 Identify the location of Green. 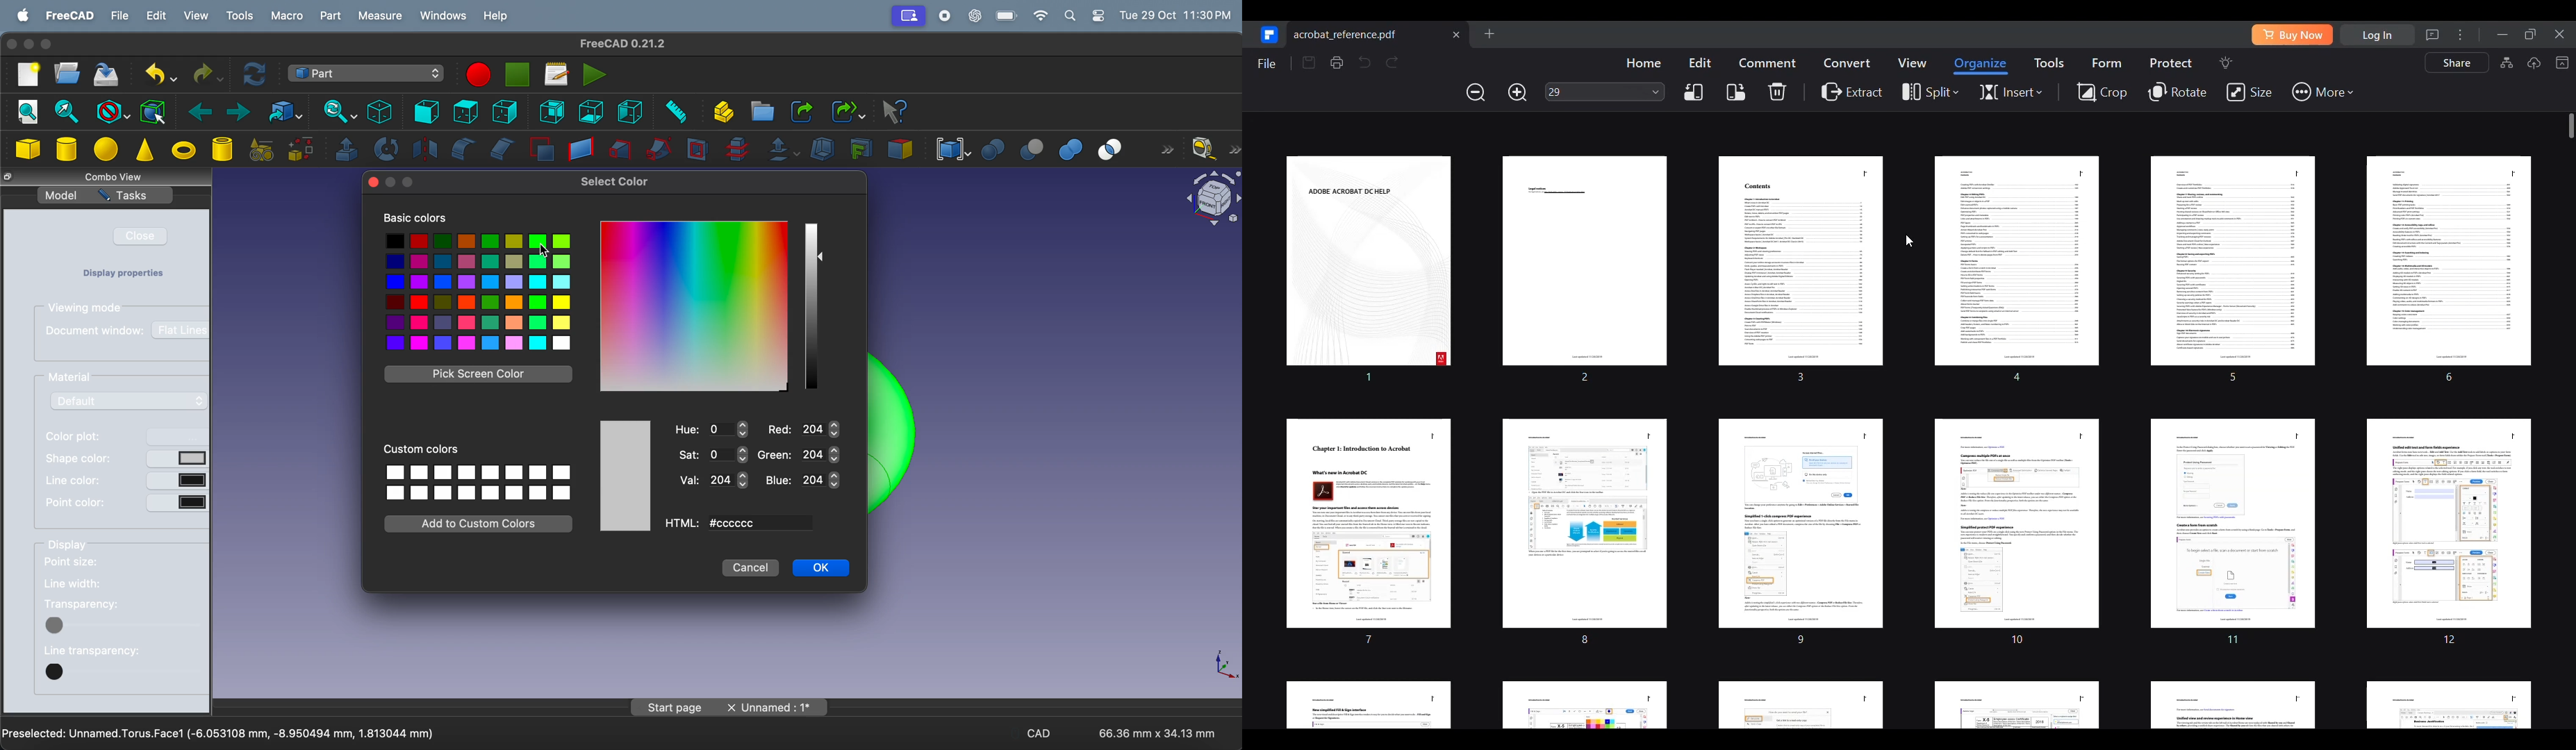
(799, 454).